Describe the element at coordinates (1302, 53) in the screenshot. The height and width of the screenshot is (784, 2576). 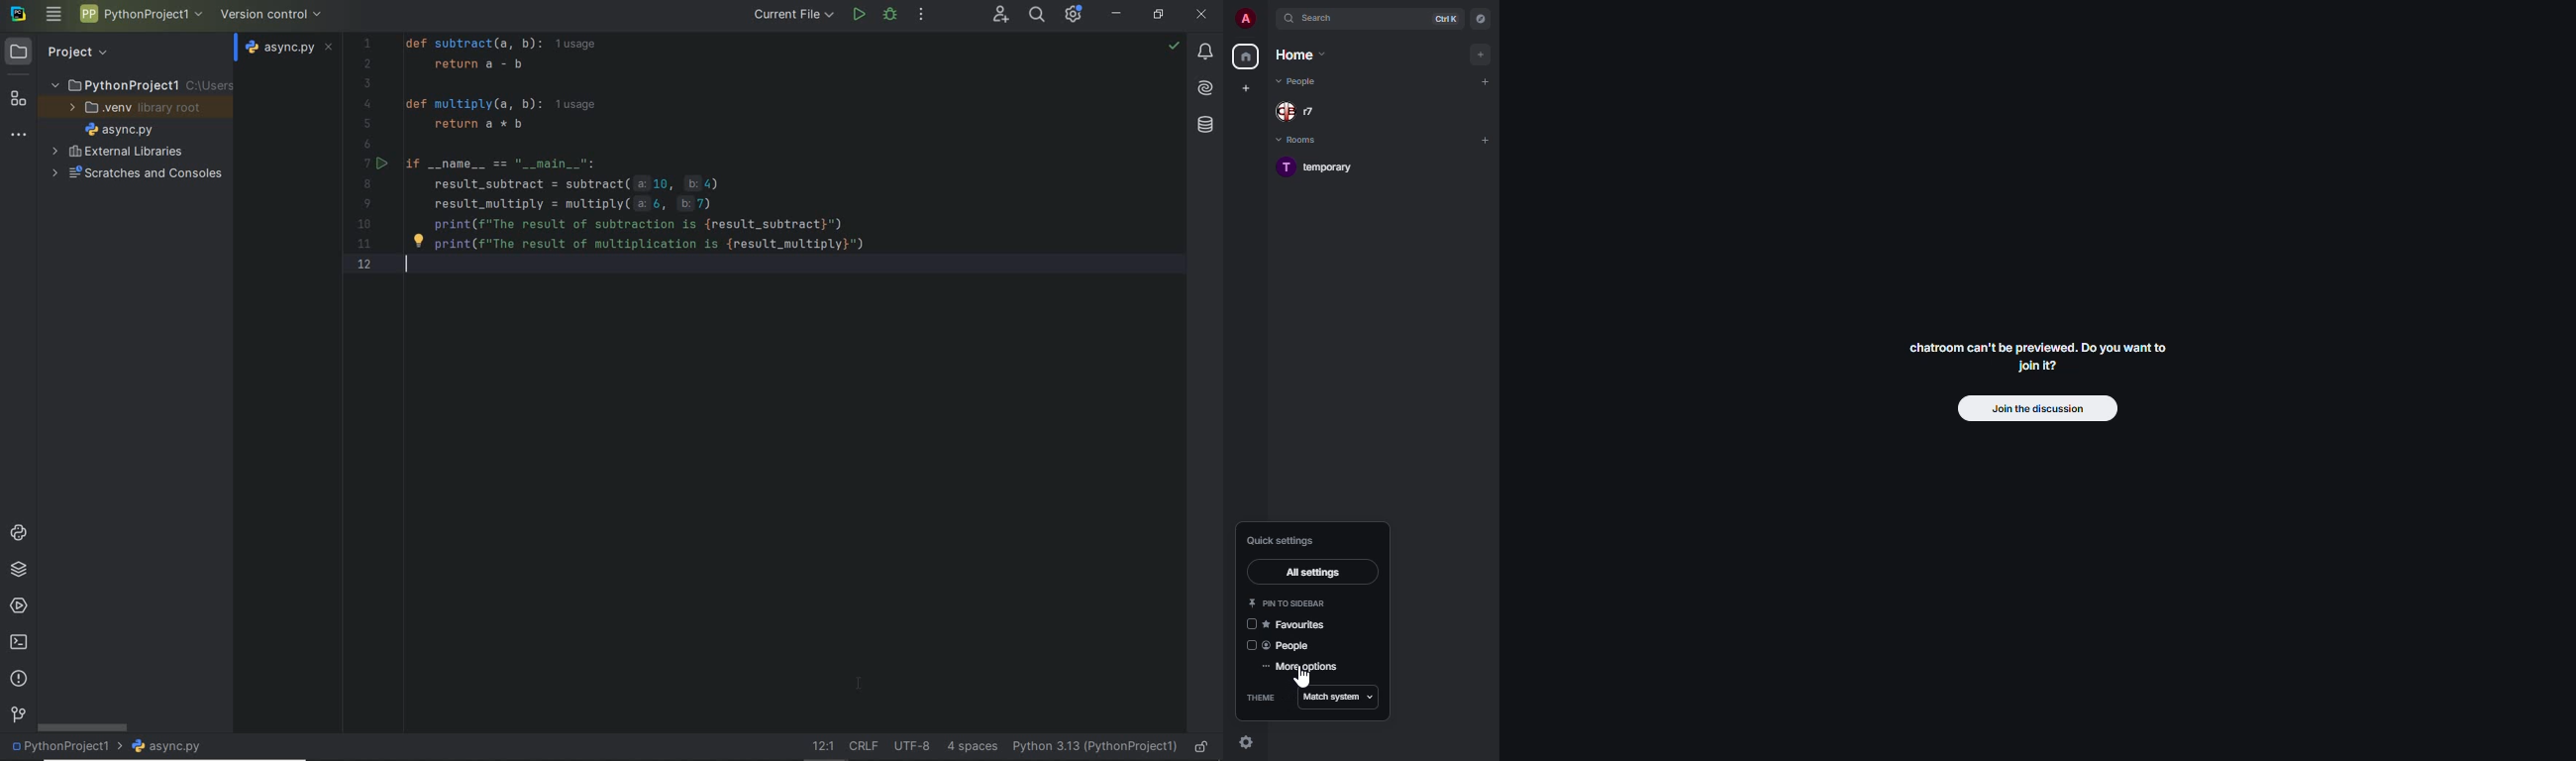
I see `home` at that location.